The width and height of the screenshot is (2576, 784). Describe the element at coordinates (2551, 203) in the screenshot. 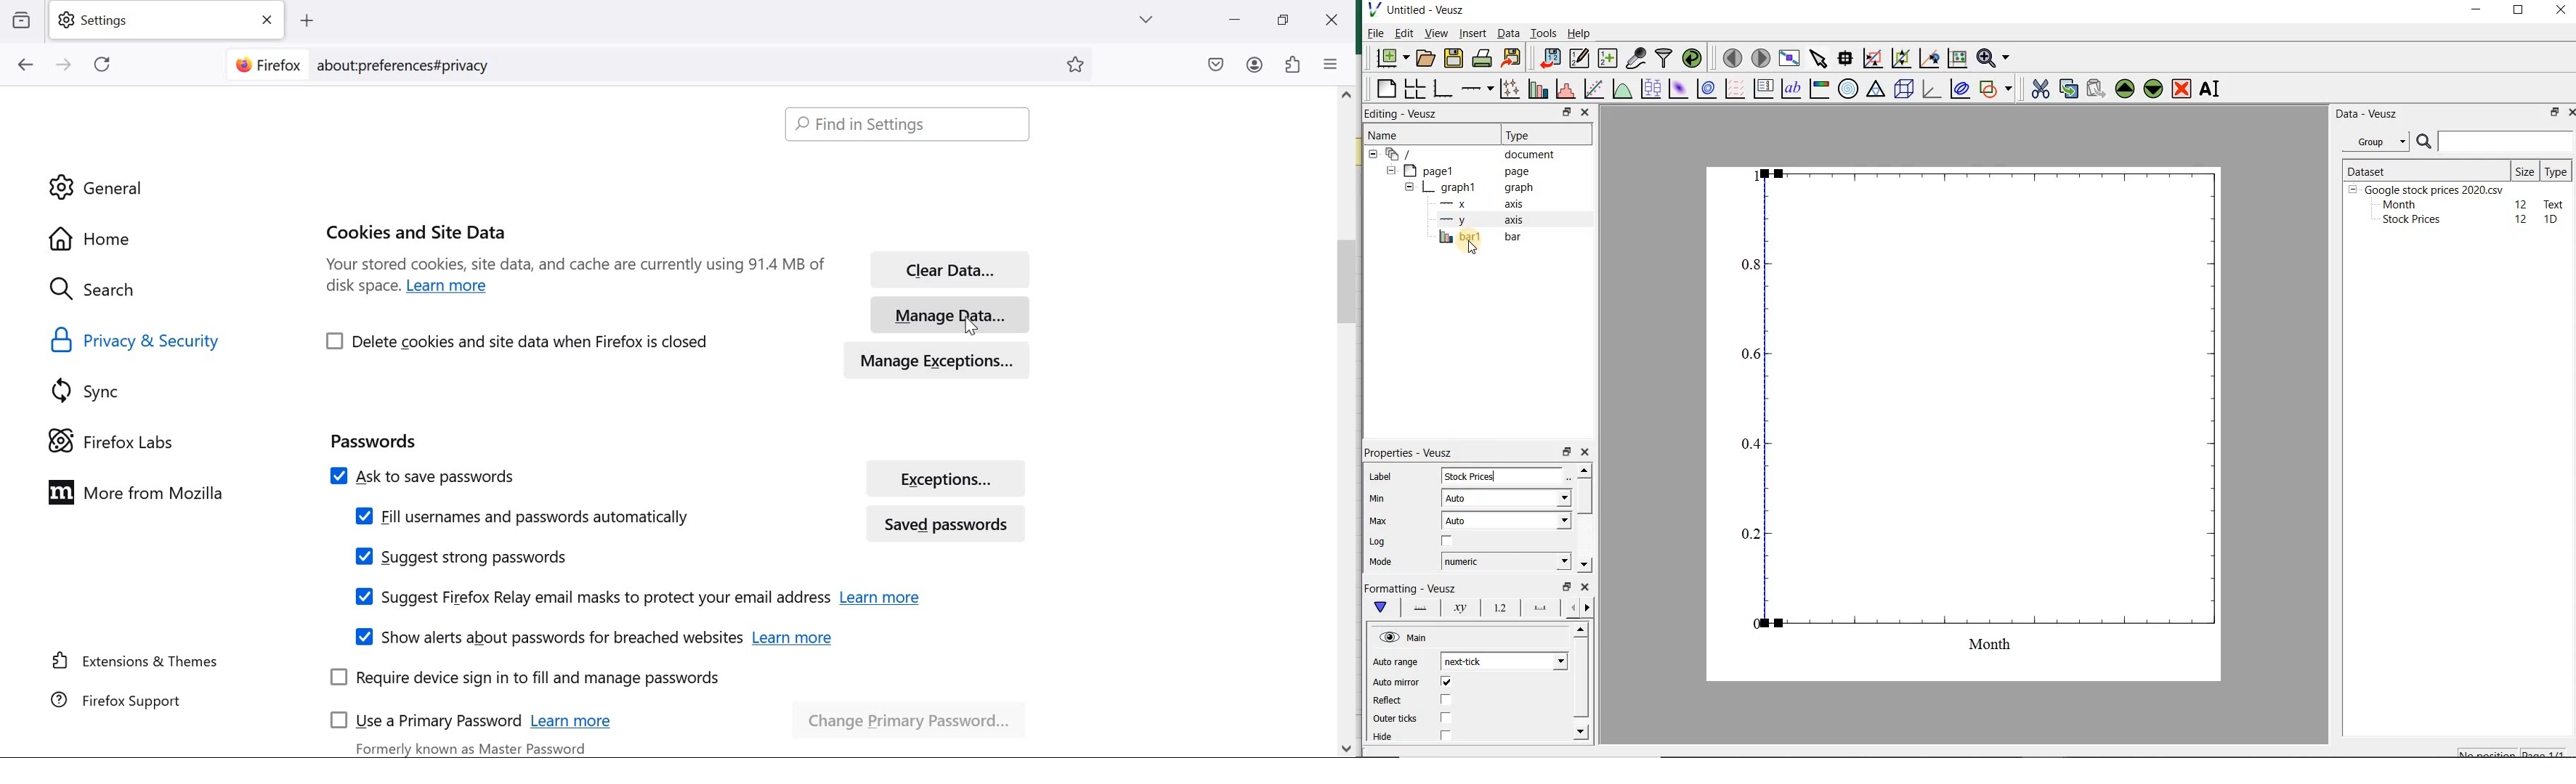

I see `text` at that location.